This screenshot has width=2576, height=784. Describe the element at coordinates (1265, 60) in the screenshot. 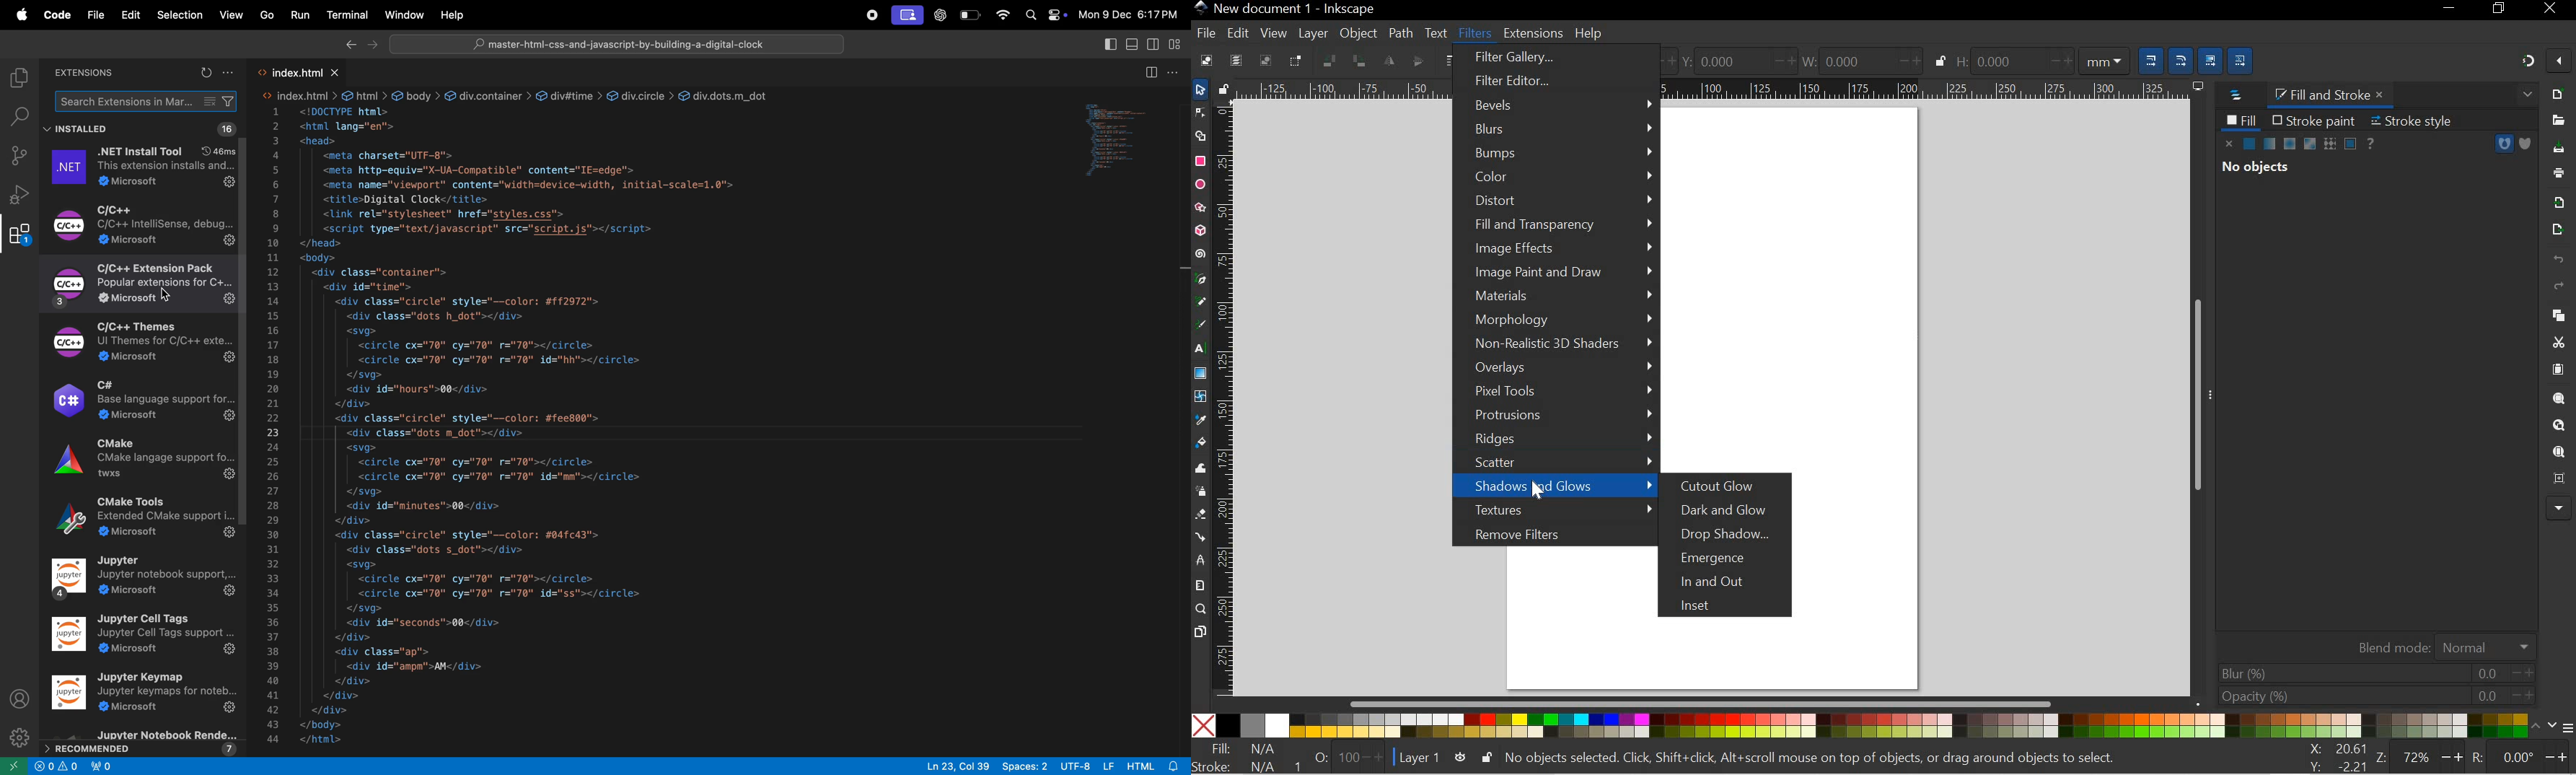

I see `DESELECT ANY SELECTED OBJECTS` at that location.